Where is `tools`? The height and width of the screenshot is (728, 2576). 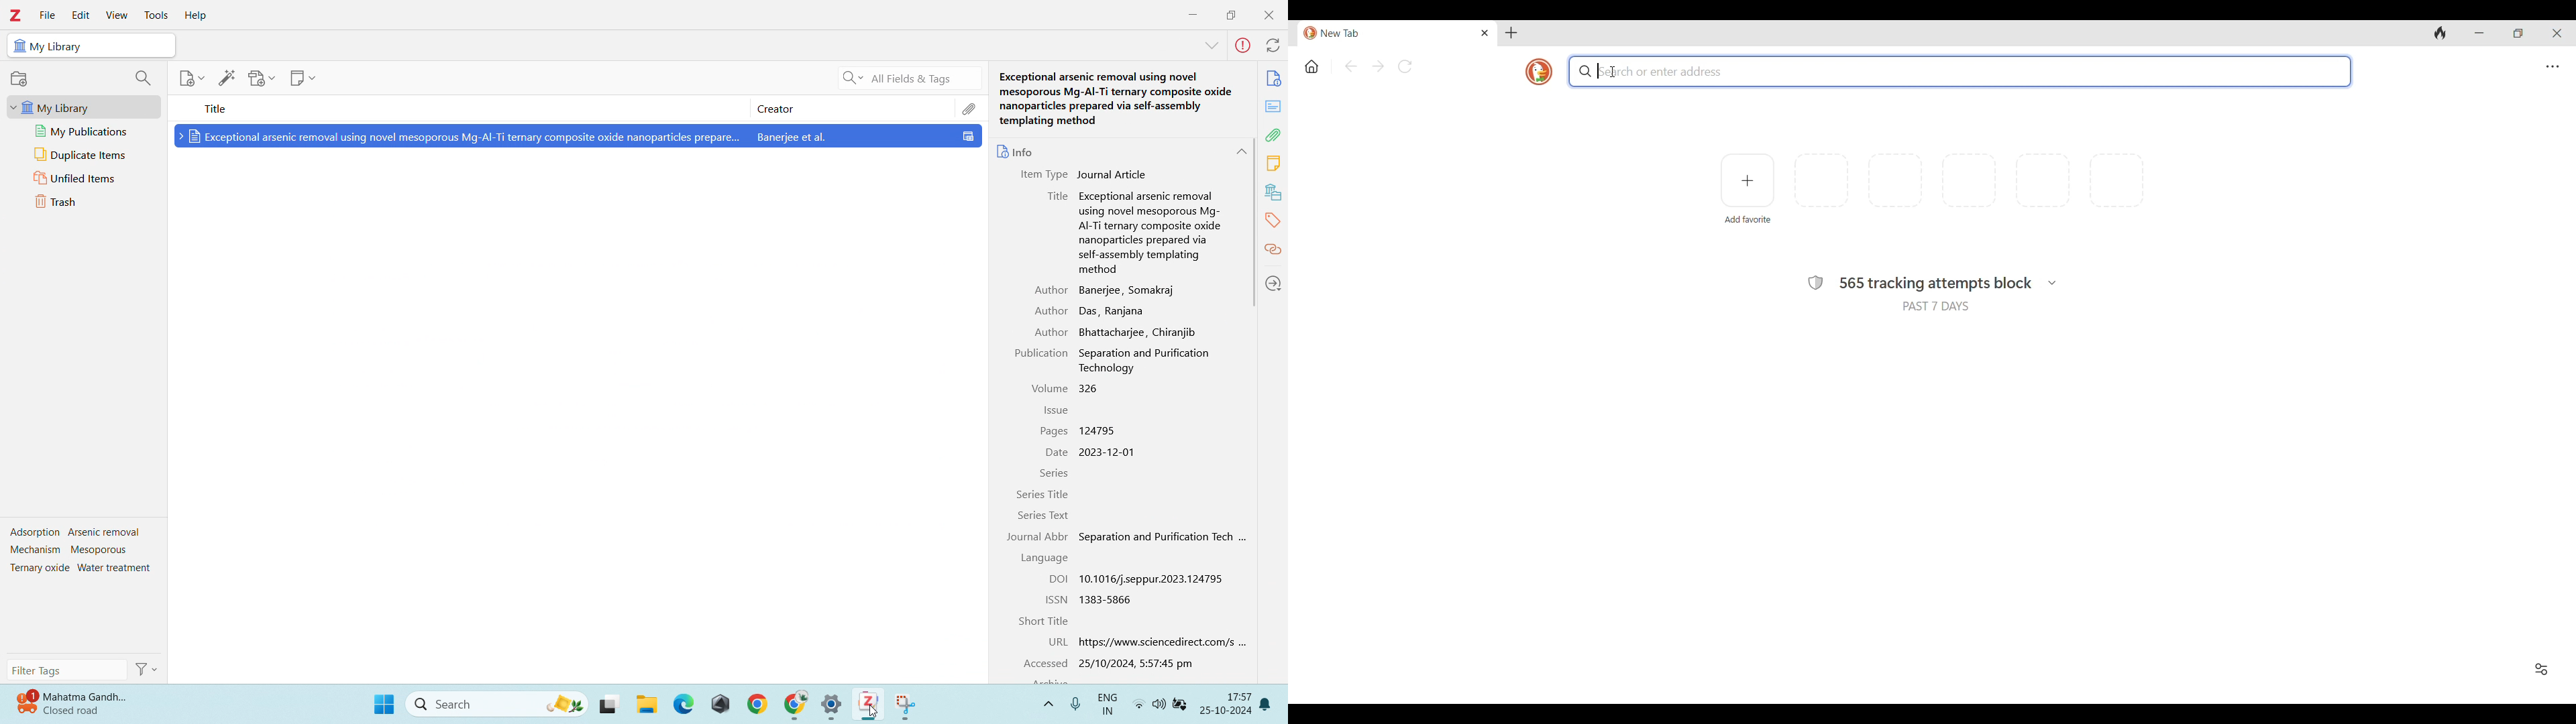 tools is located at coordinates (156, 15).